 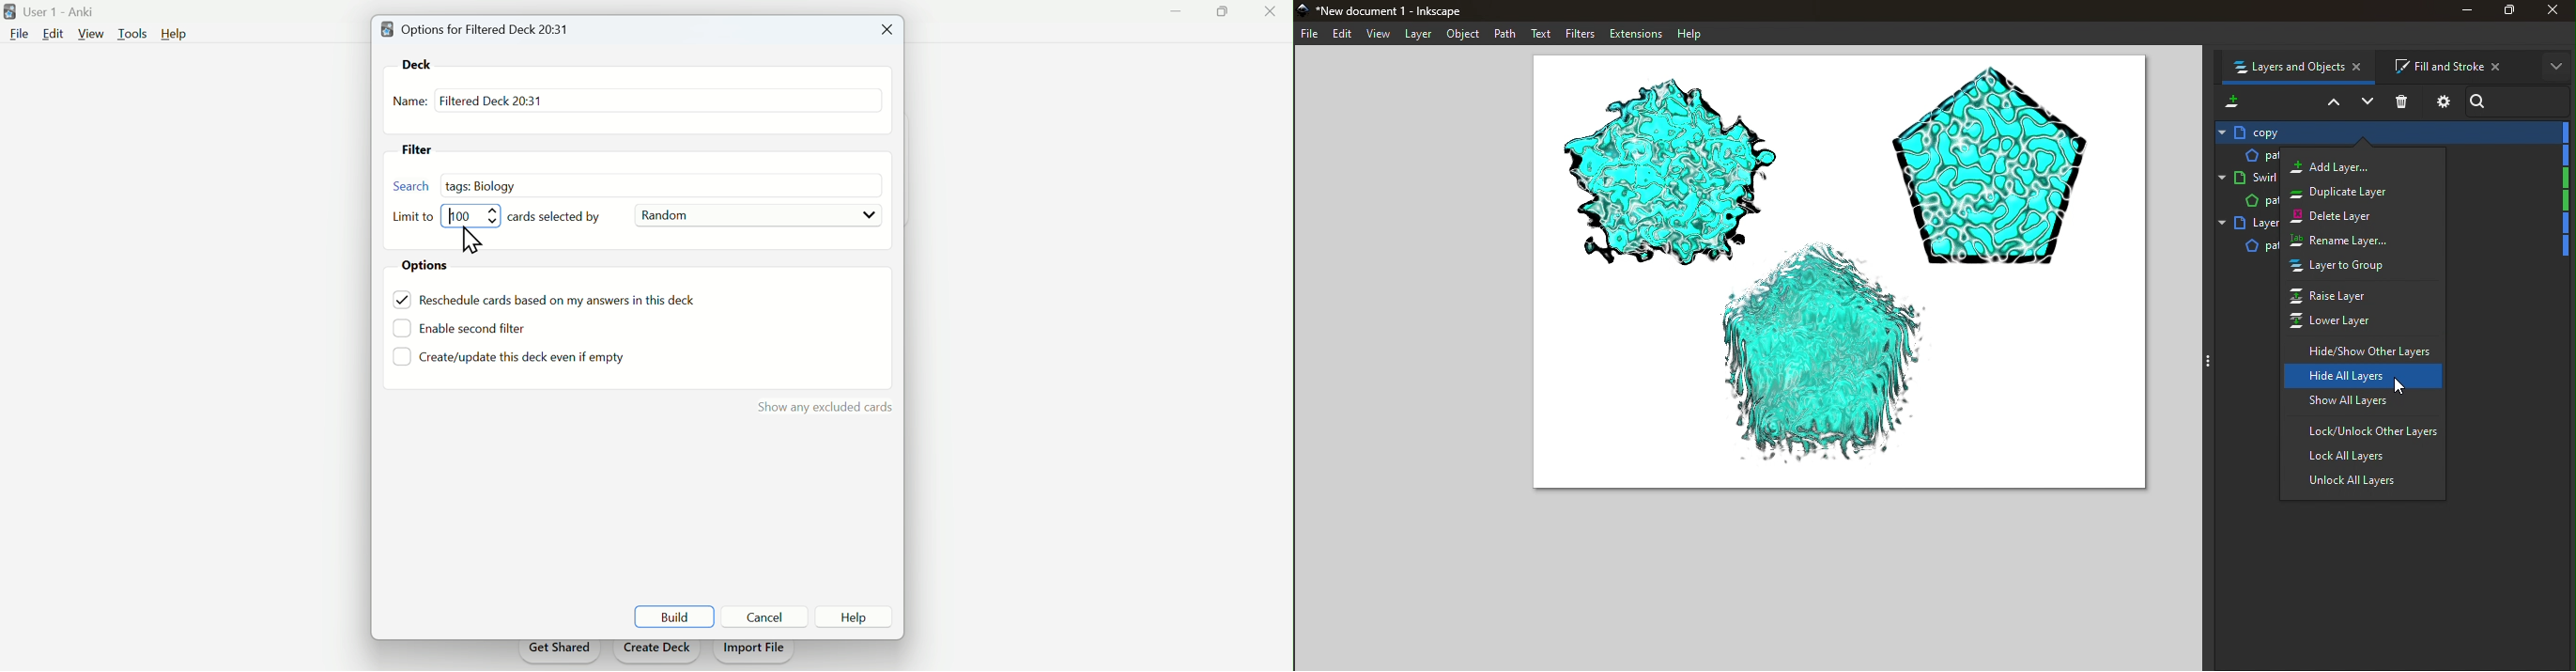 I want to click on Layer to group, so click(x=2352, y=267).